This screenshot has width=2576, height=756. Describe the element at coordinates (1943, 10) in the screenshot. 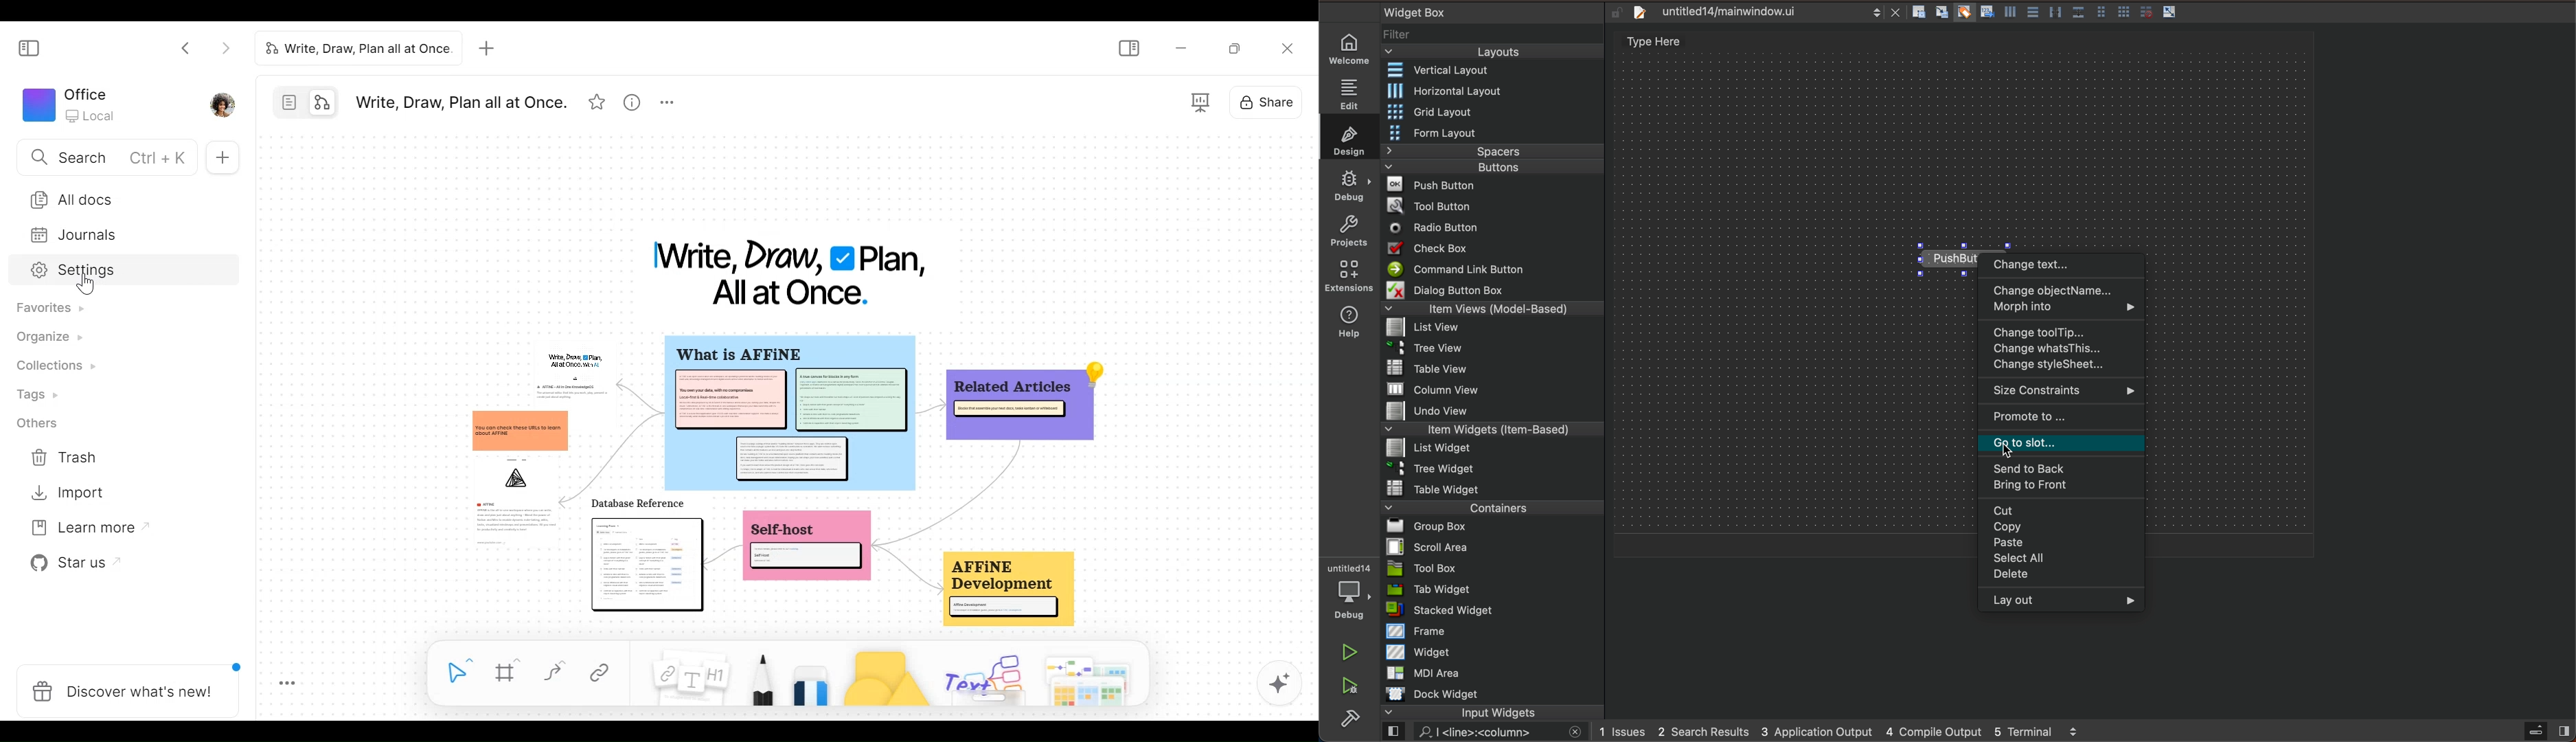

I see `` at that location.